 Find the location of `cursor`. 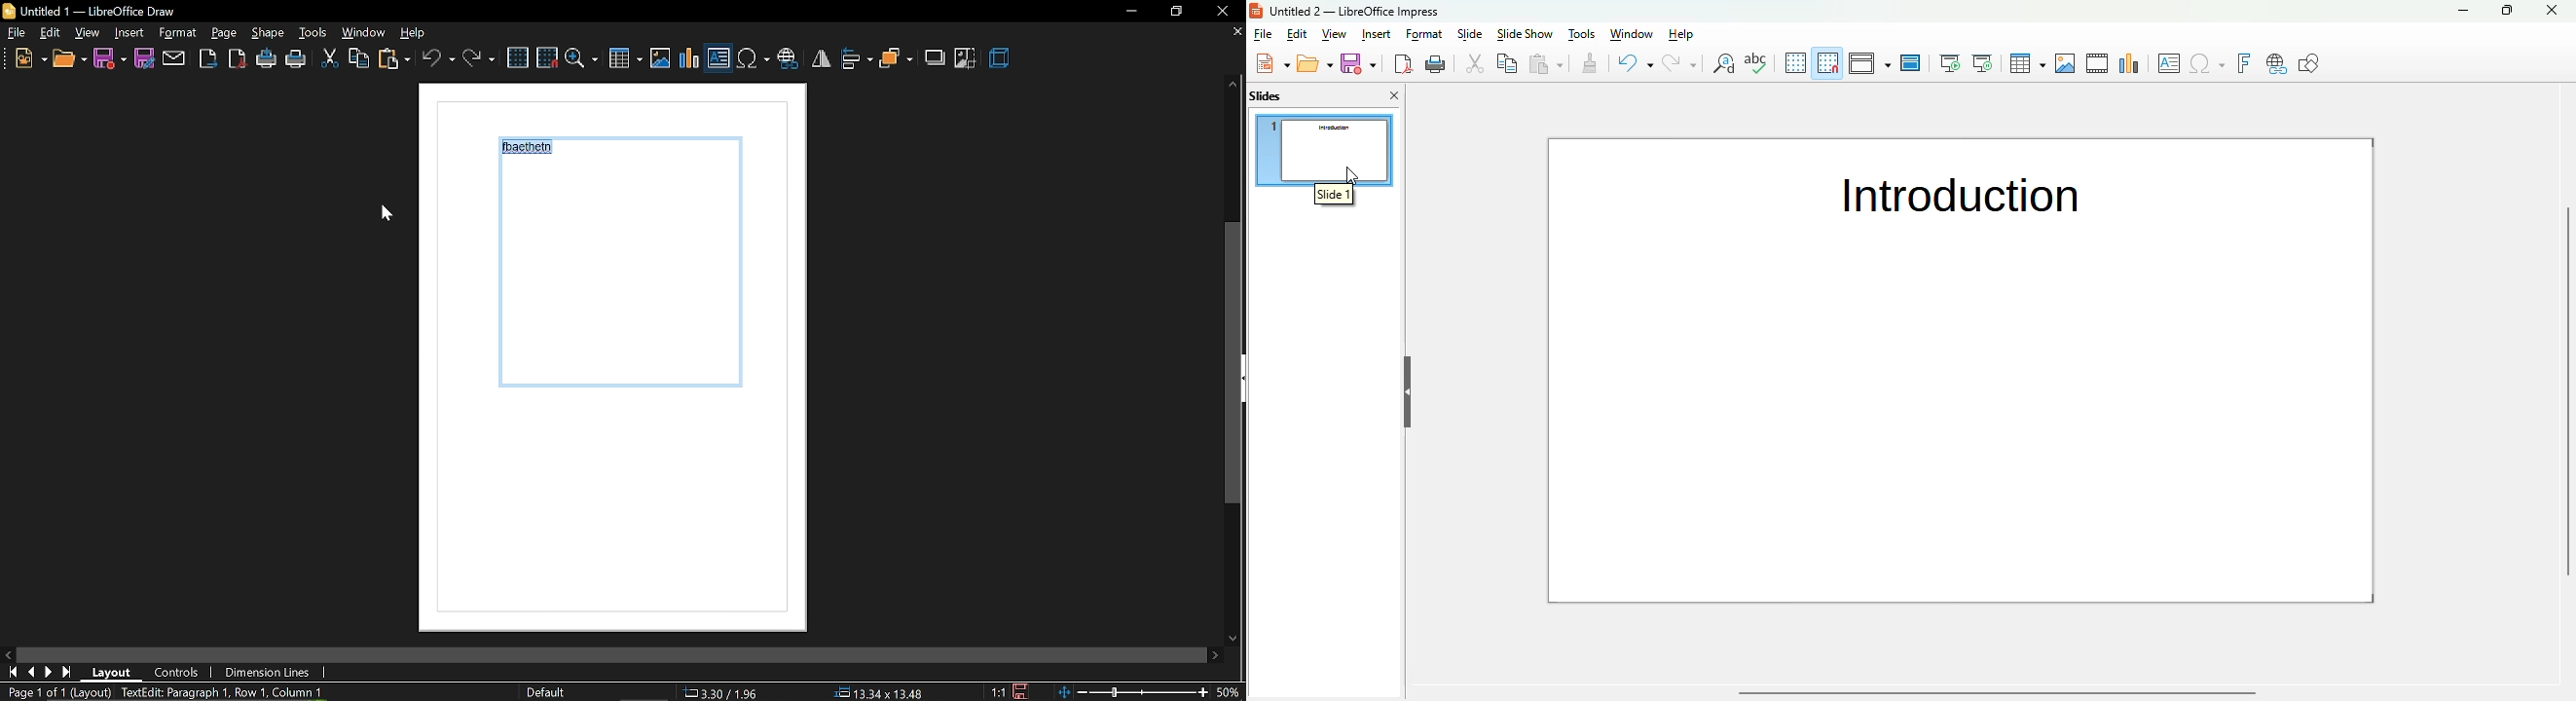

cursor is located at coordinates (387, 211).